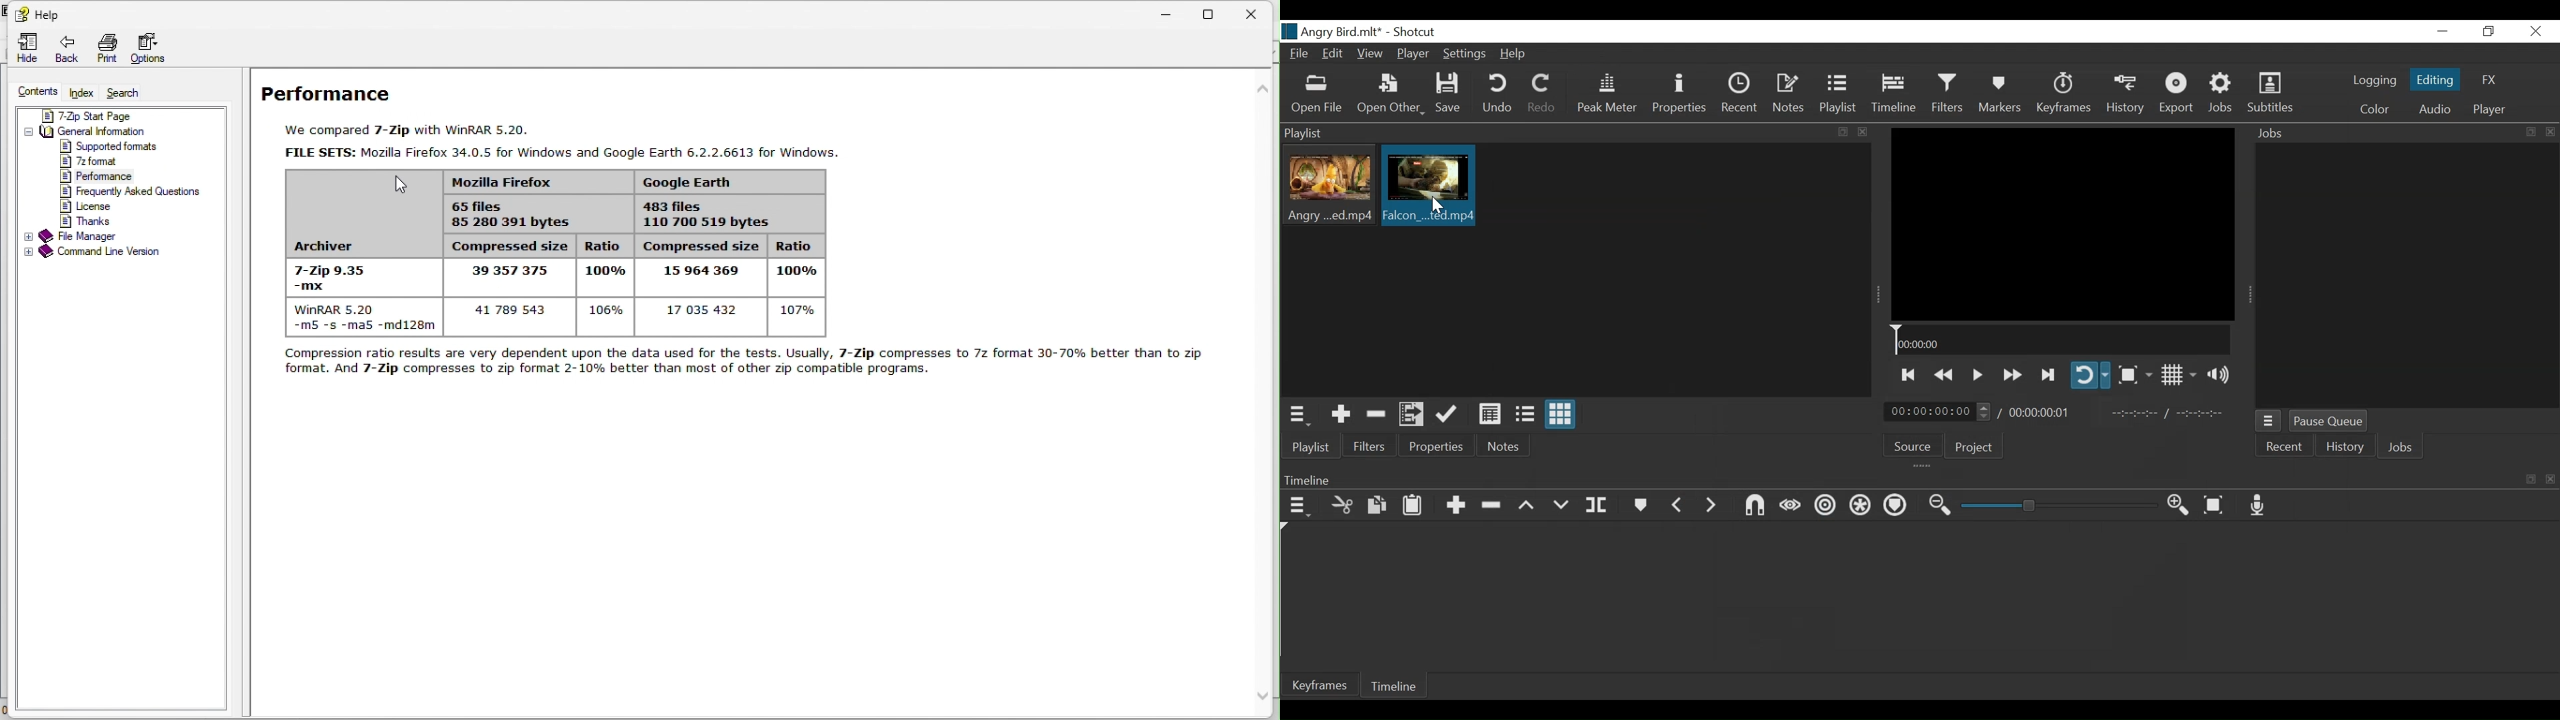  Describe the element at coordinates (2090, 375) in the screenshot. I see `Toggle player looping` at that location.